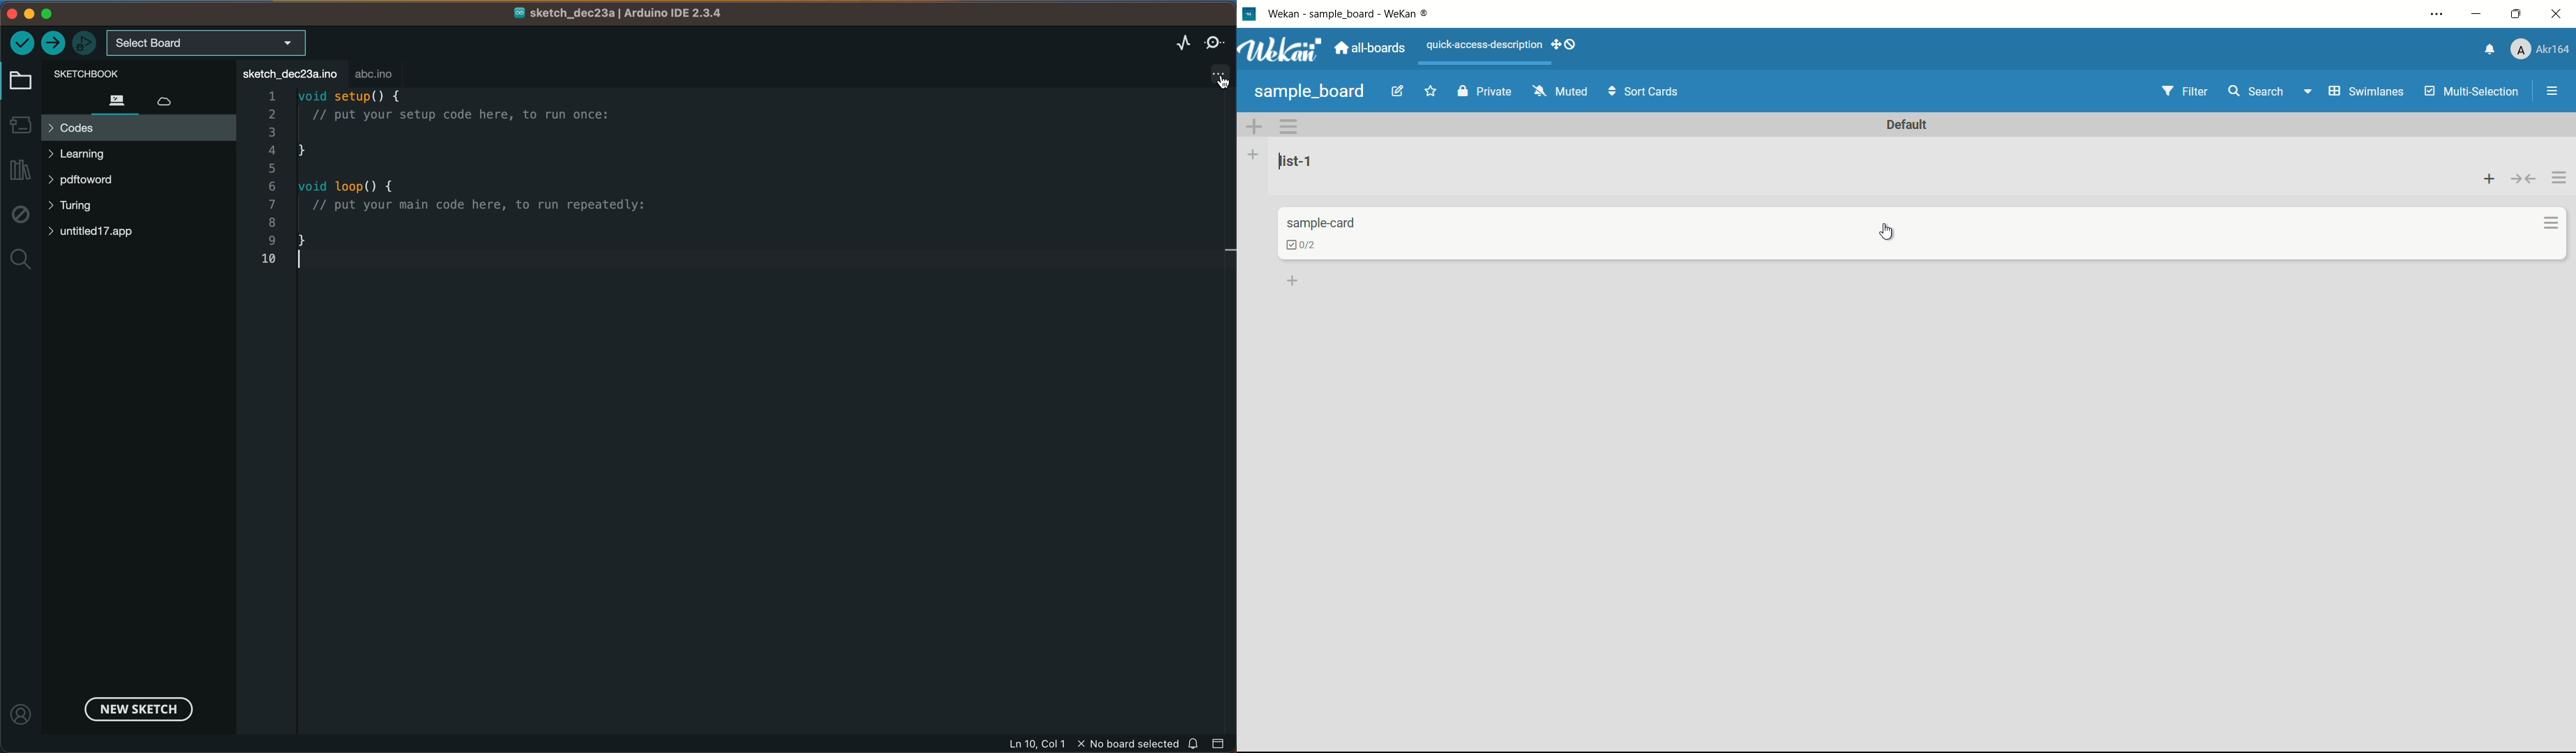 This screenshot has height=756, width=2576. Describe the element at coordinates (2436, 13) in the screenshot. I see `settings and more` at that location.